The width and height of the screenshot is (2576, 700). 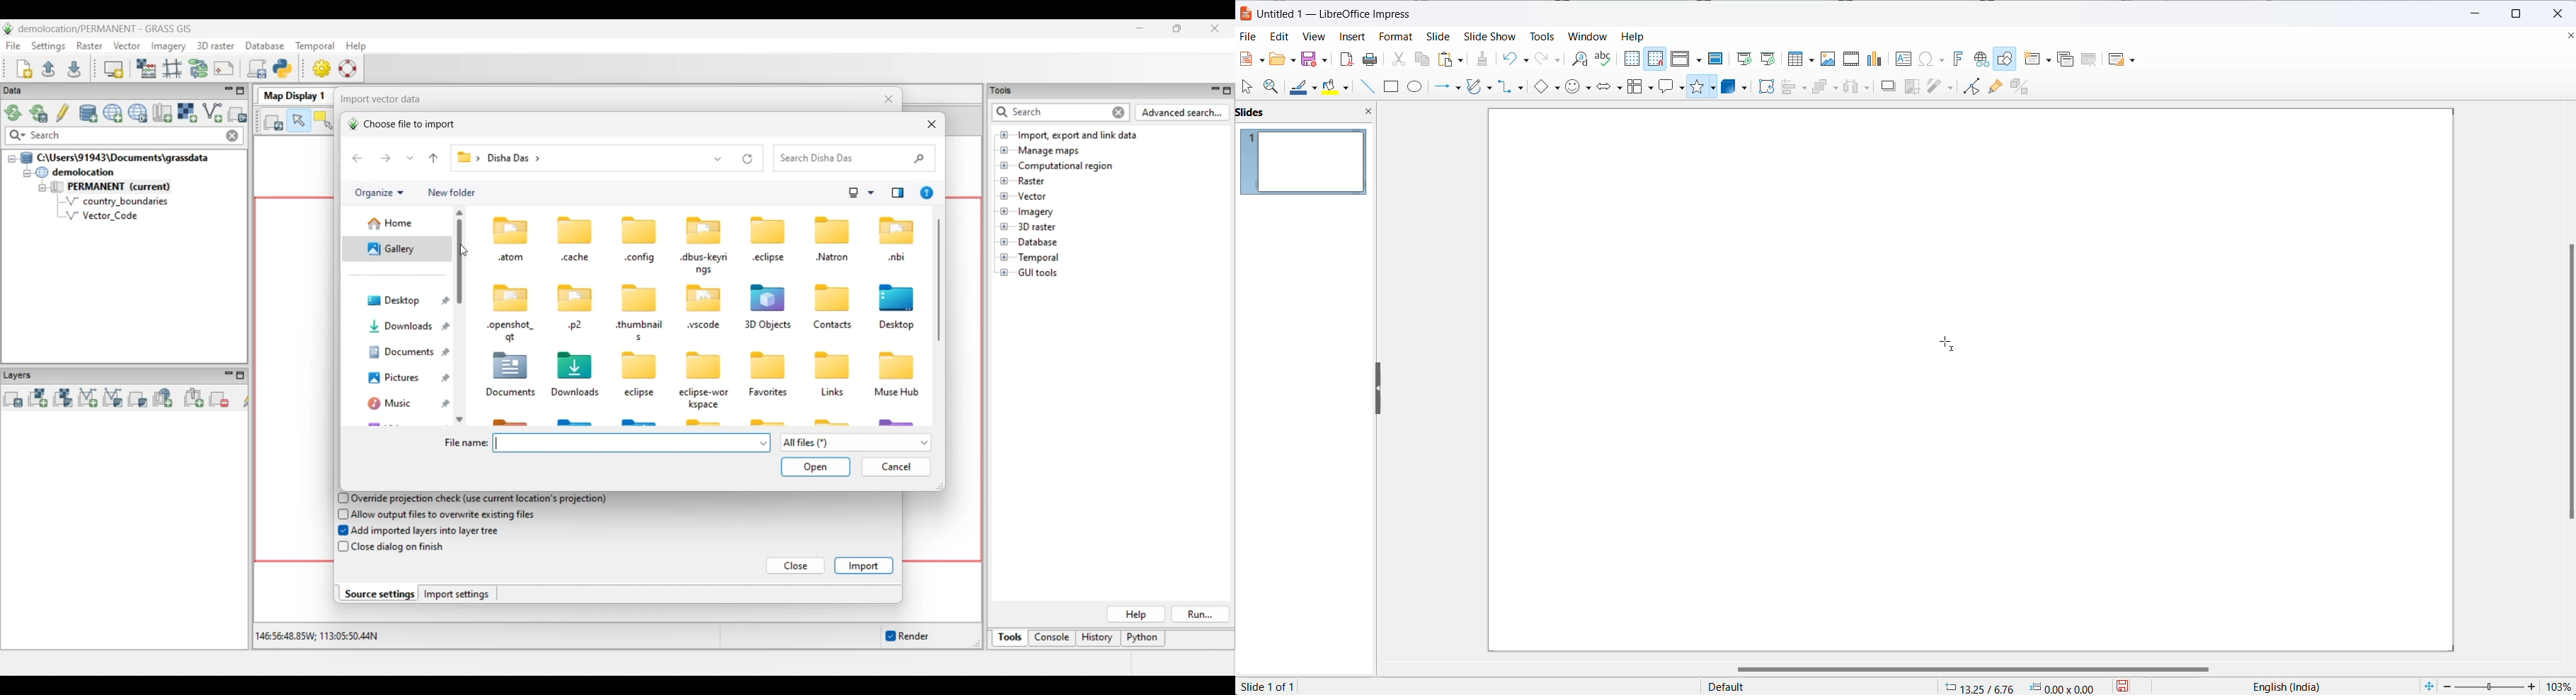 What do you see at coordinates (1970, 88) in the screenshot?
I see `show toggle edit mode` at bounding box center [1970, 88].